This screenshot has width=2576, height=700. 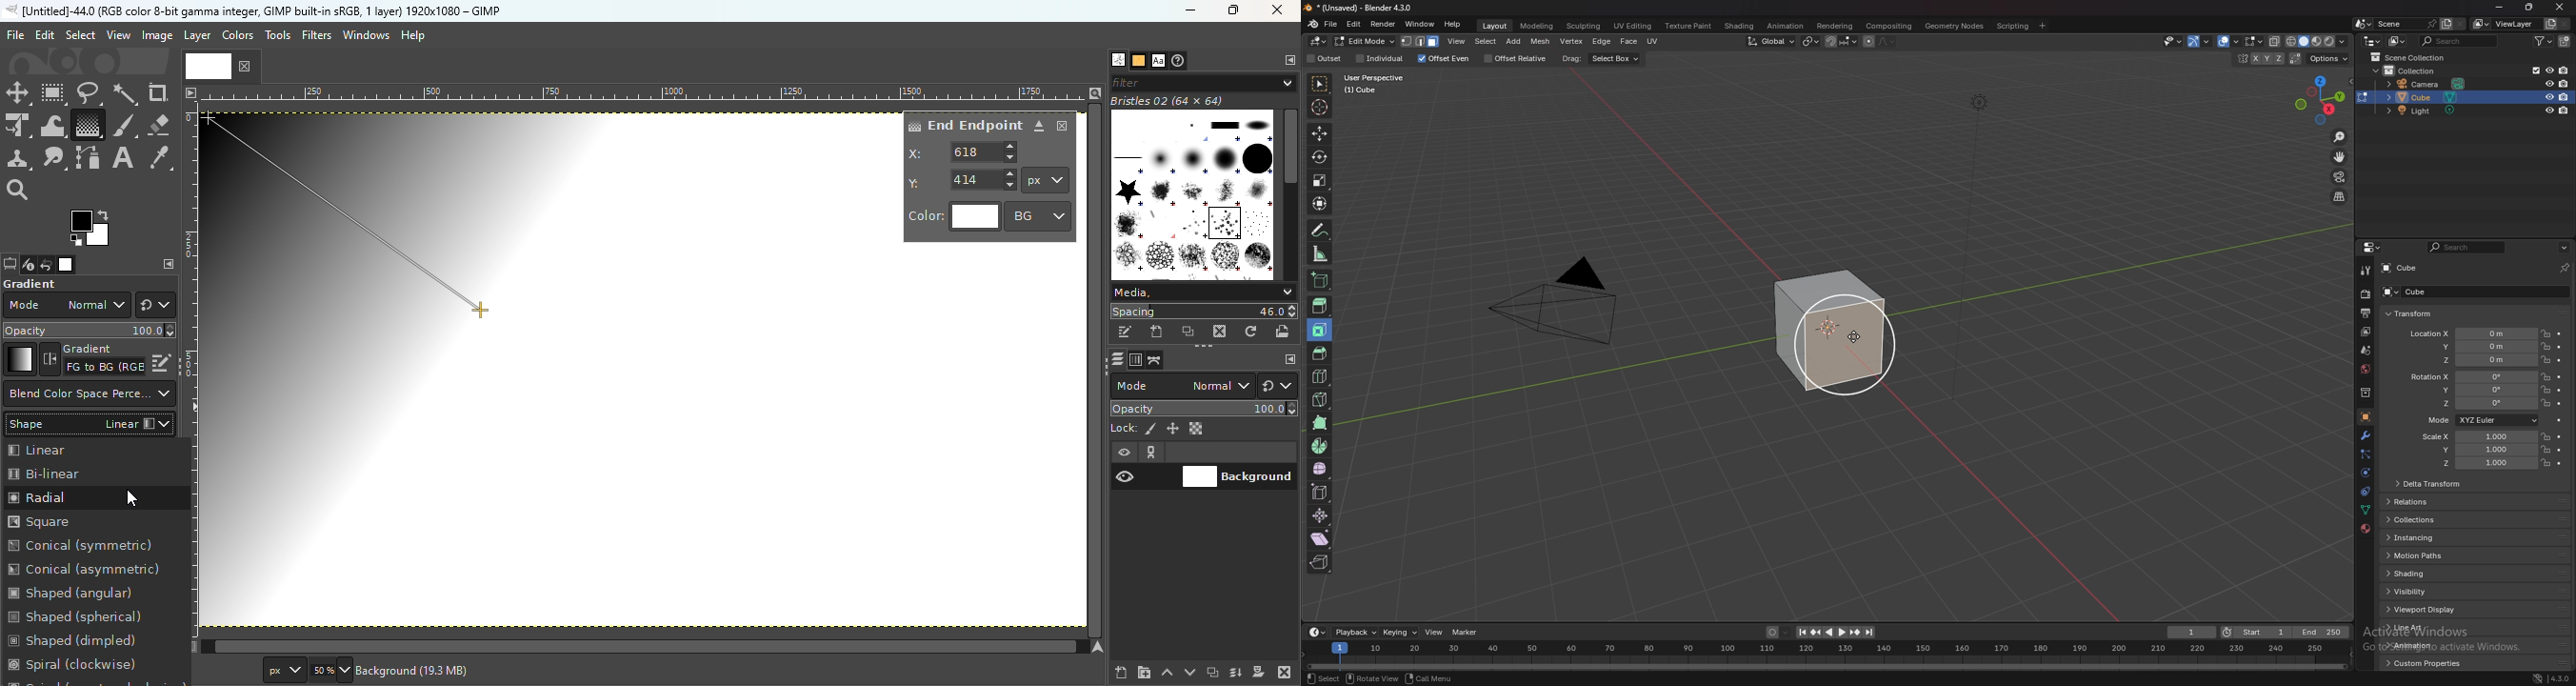 What do you see at coordinates (1321, 399) in the screenshot?
I see `knife` at bounding box center [1321, 399].